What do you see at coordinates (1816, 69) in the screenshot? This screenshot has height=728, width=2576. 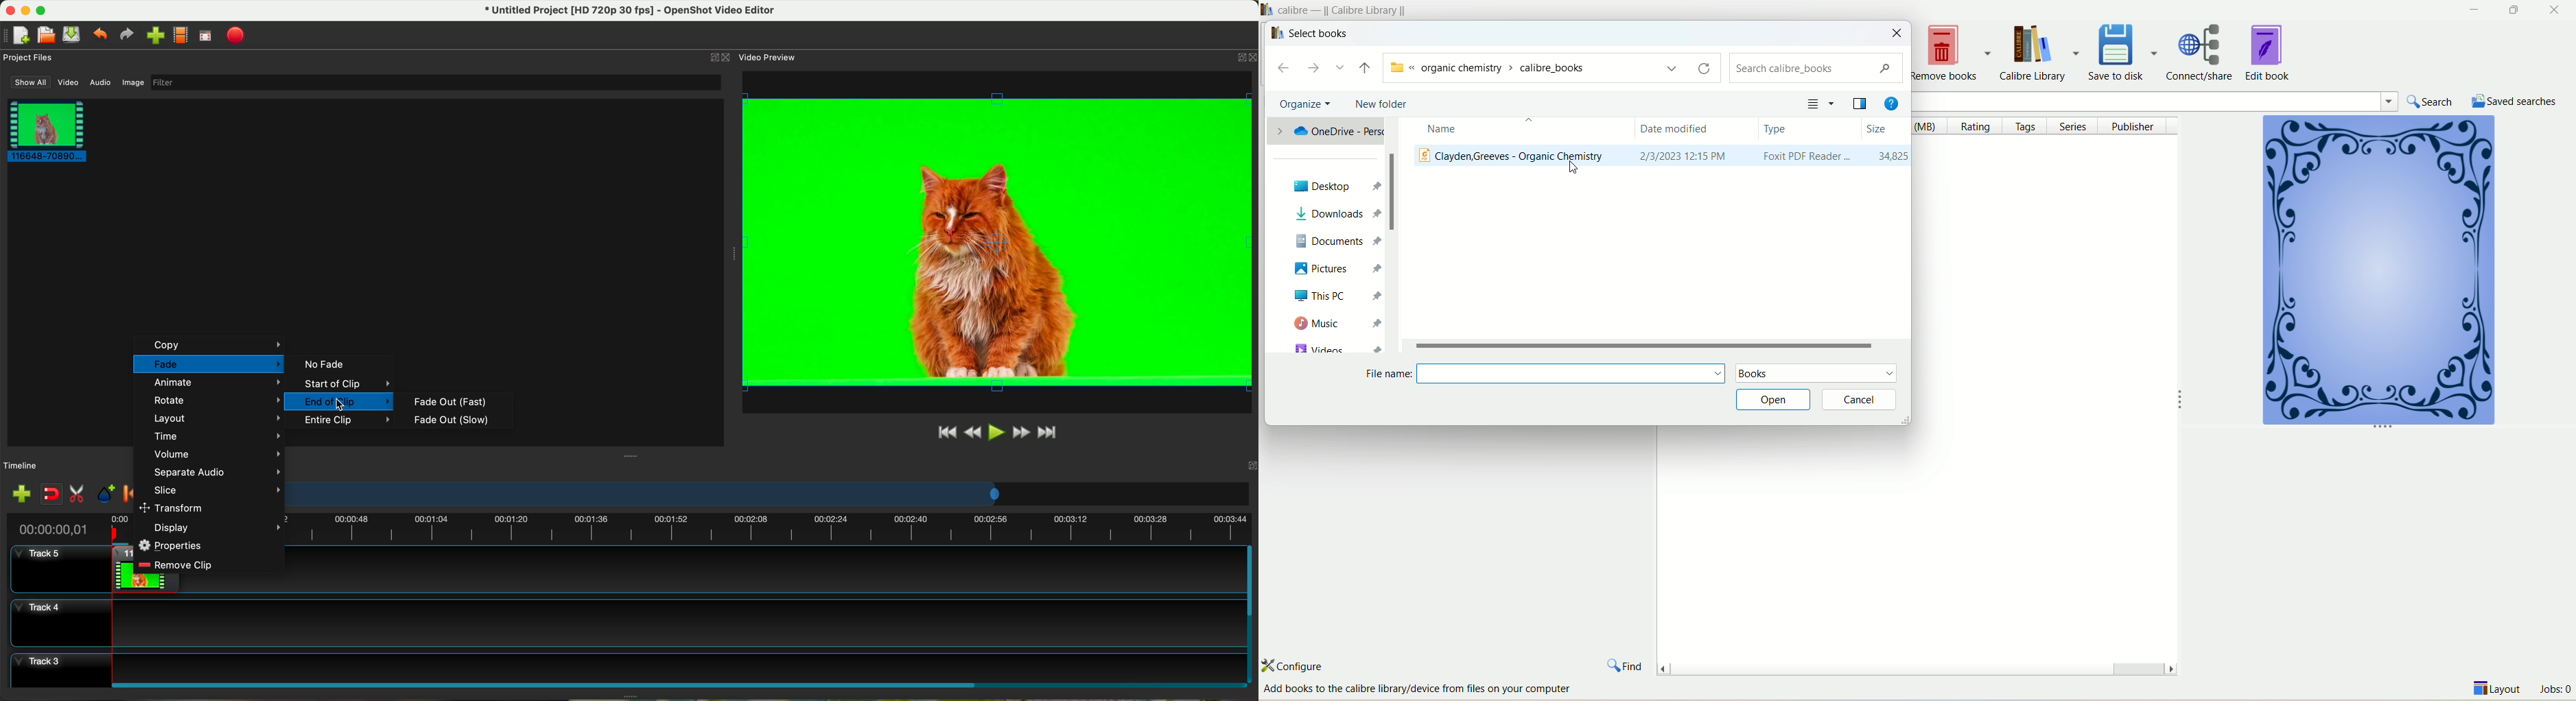 I see `search` at bounding box center [1816, 69].